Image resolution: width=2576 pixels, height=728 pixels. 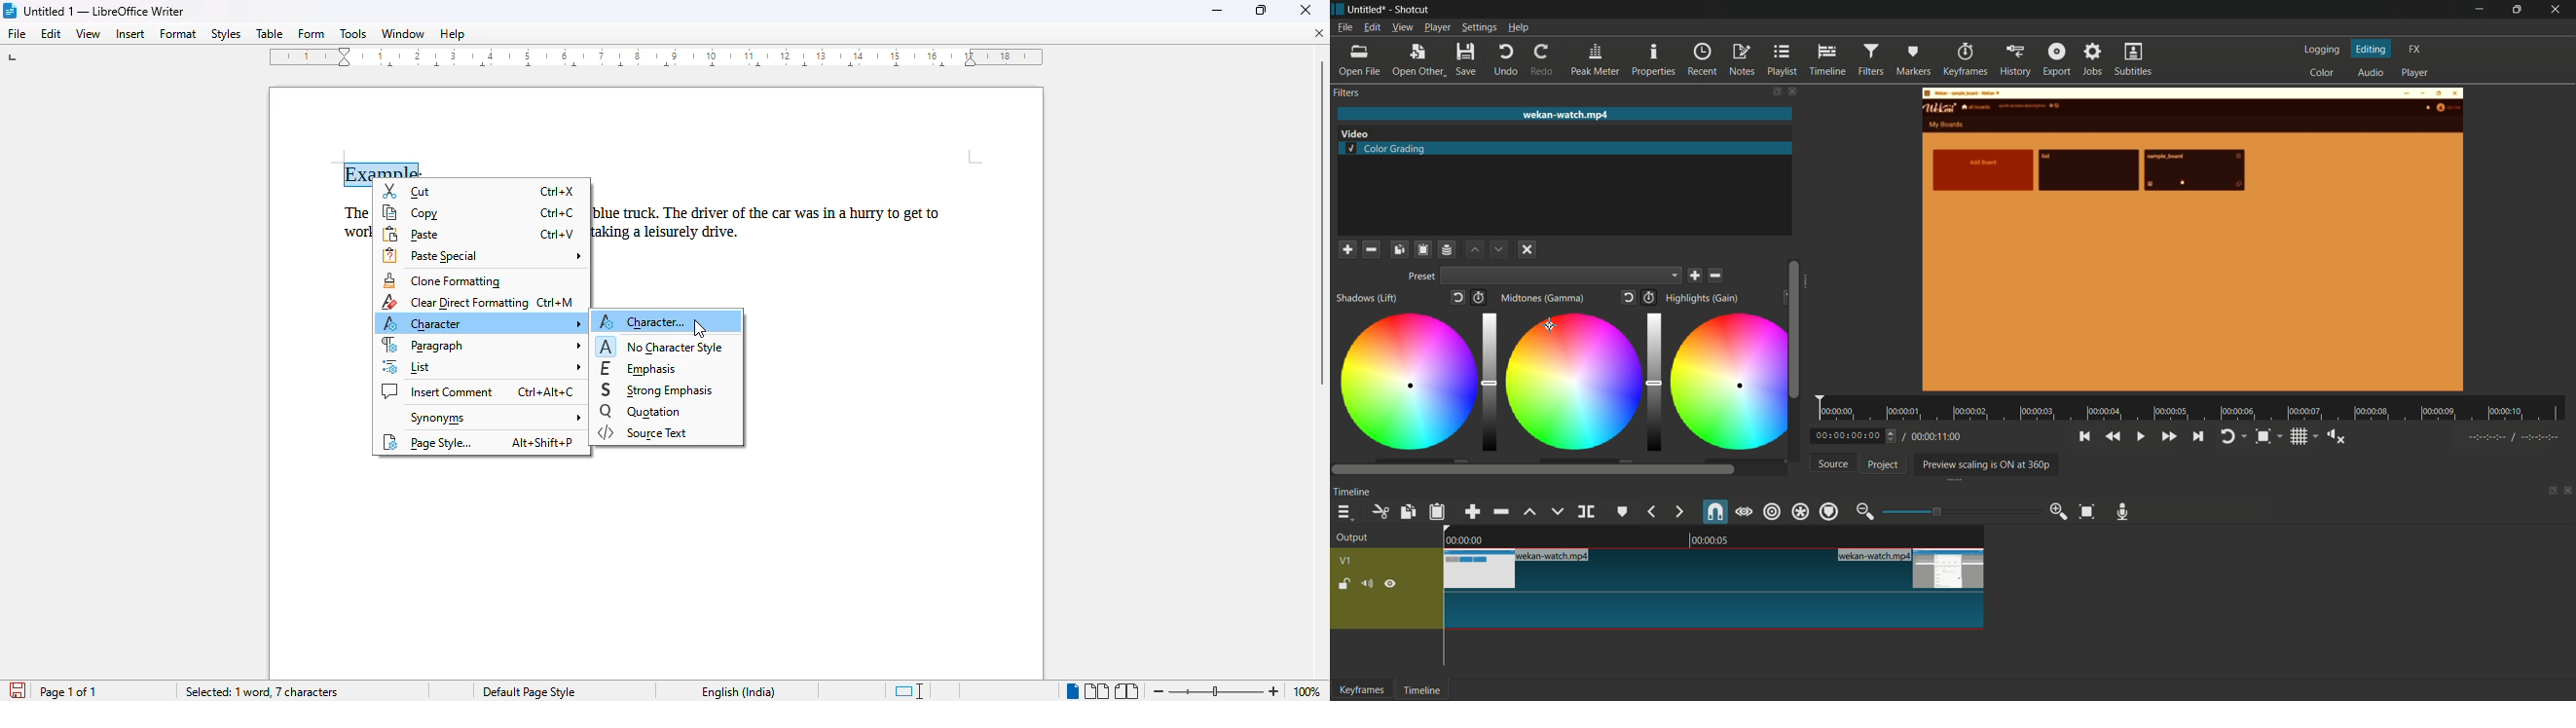 I want to click on mute, so click(x=1371, y=585).